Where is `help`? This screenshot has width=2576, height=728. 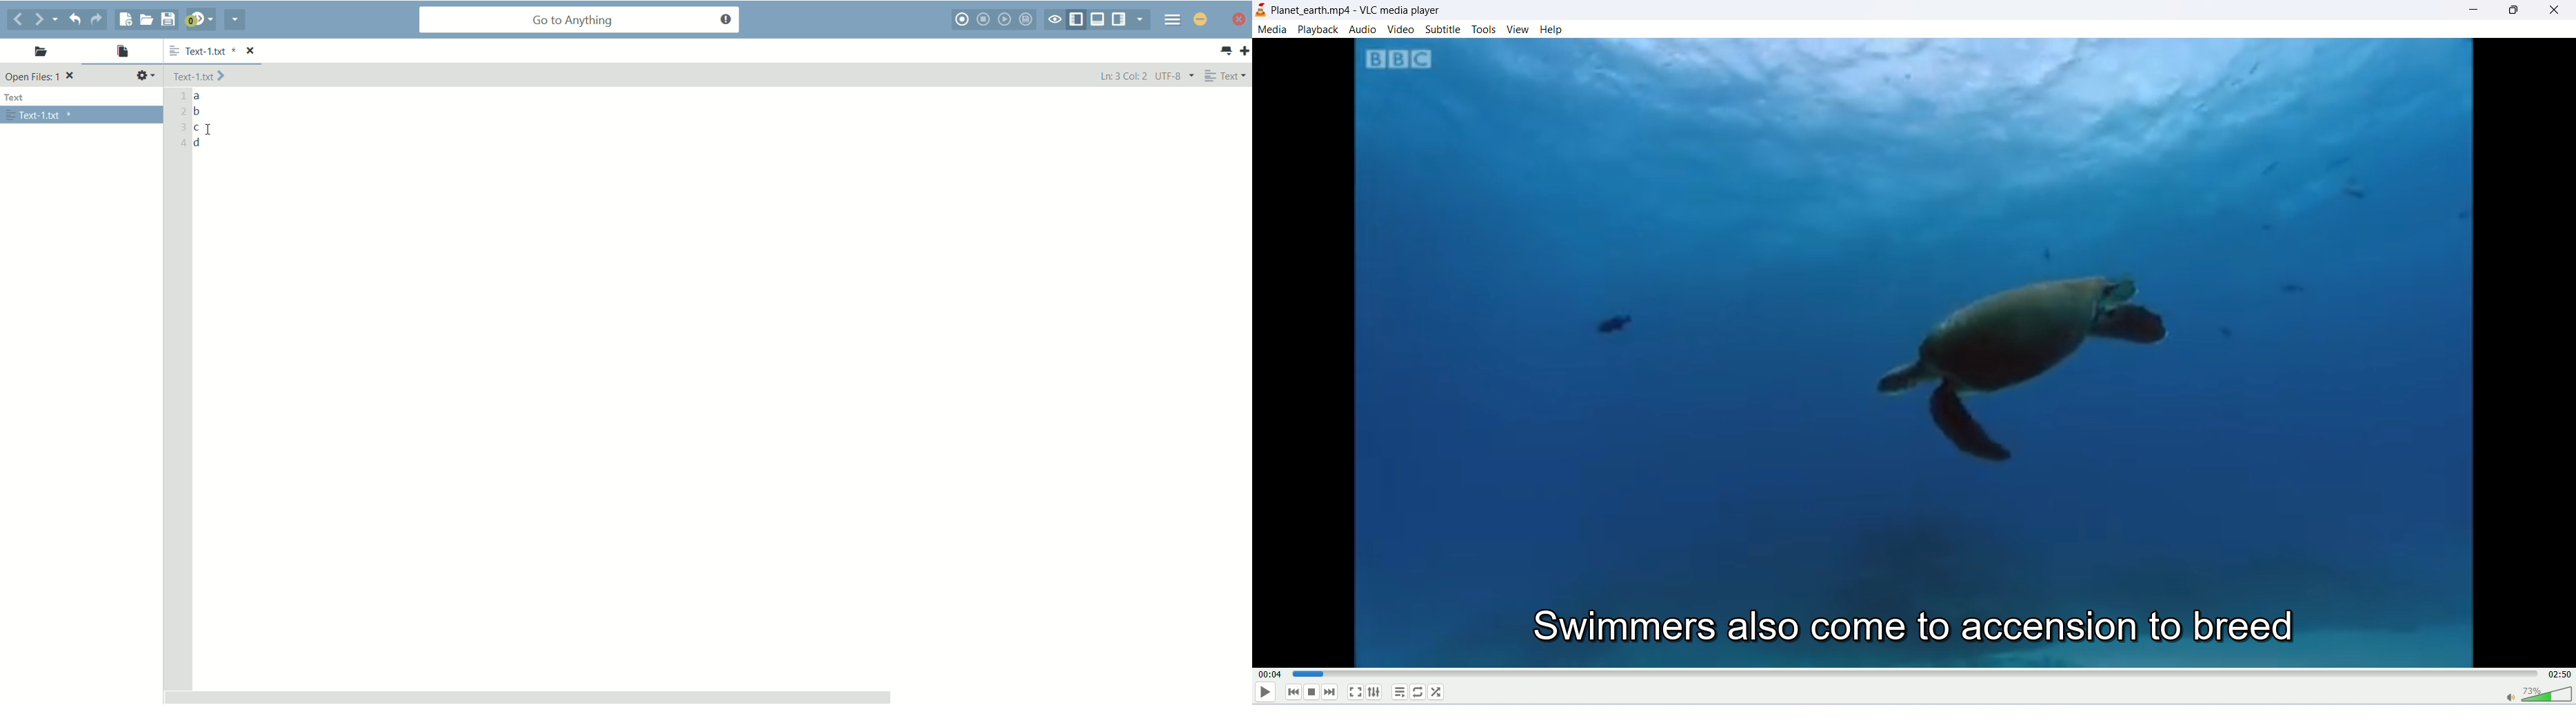 help is located at coordinates (1553, 29).